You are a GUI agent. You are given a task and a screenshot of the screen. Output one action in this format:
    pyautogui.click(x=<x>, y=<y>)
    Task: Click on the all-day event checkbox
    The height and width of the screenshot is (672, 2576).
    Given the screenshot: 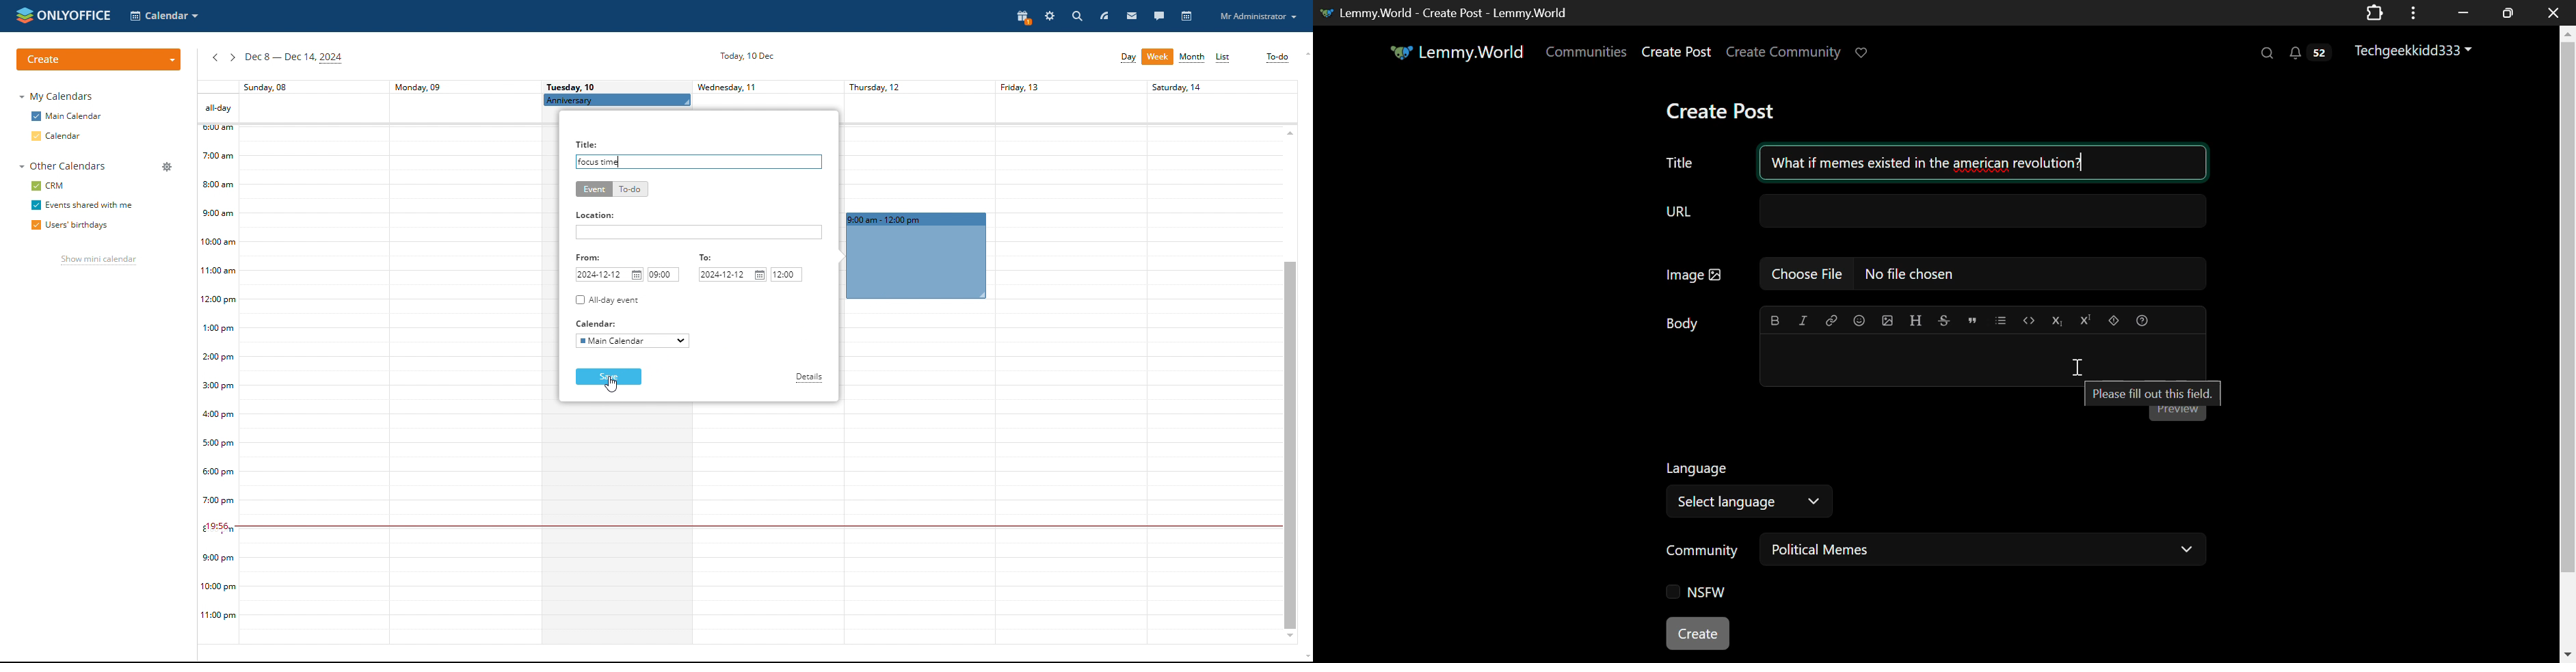 What is the action you would take?
    pyautogui.click(x=607, y=299)
    